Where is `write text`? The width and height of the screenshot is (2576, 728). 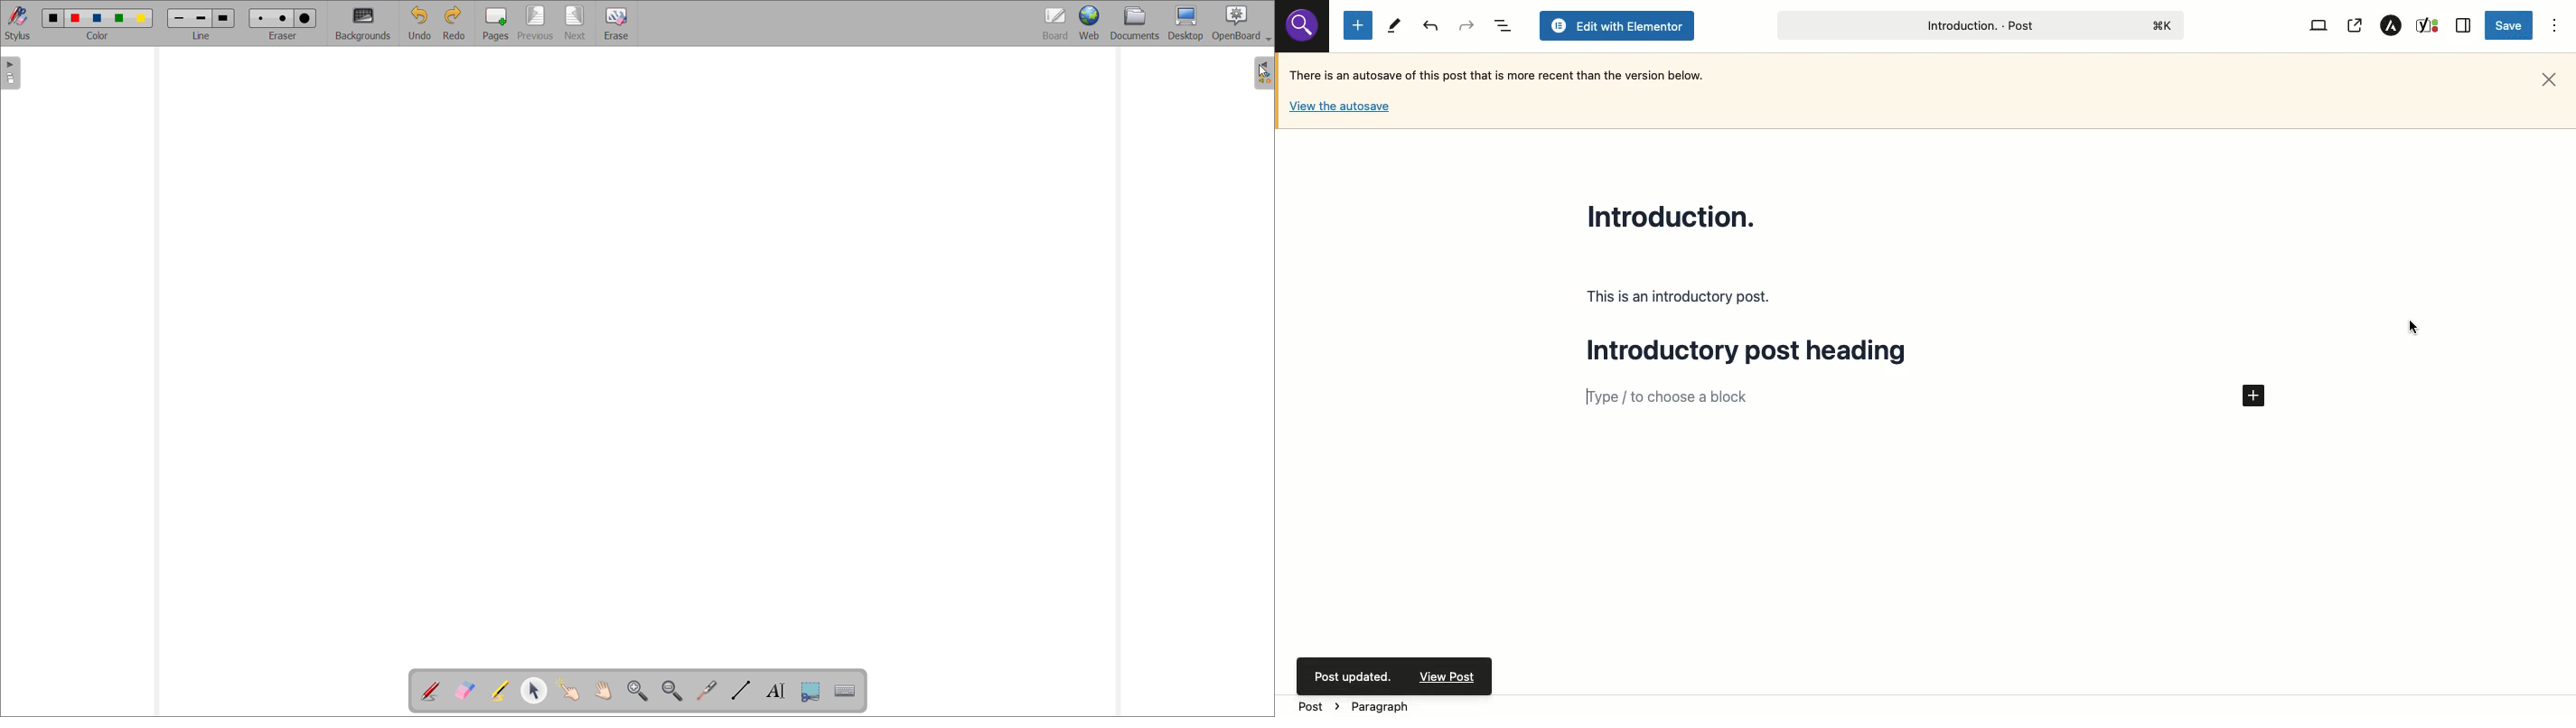
write text is located at coordinates (777, 690).